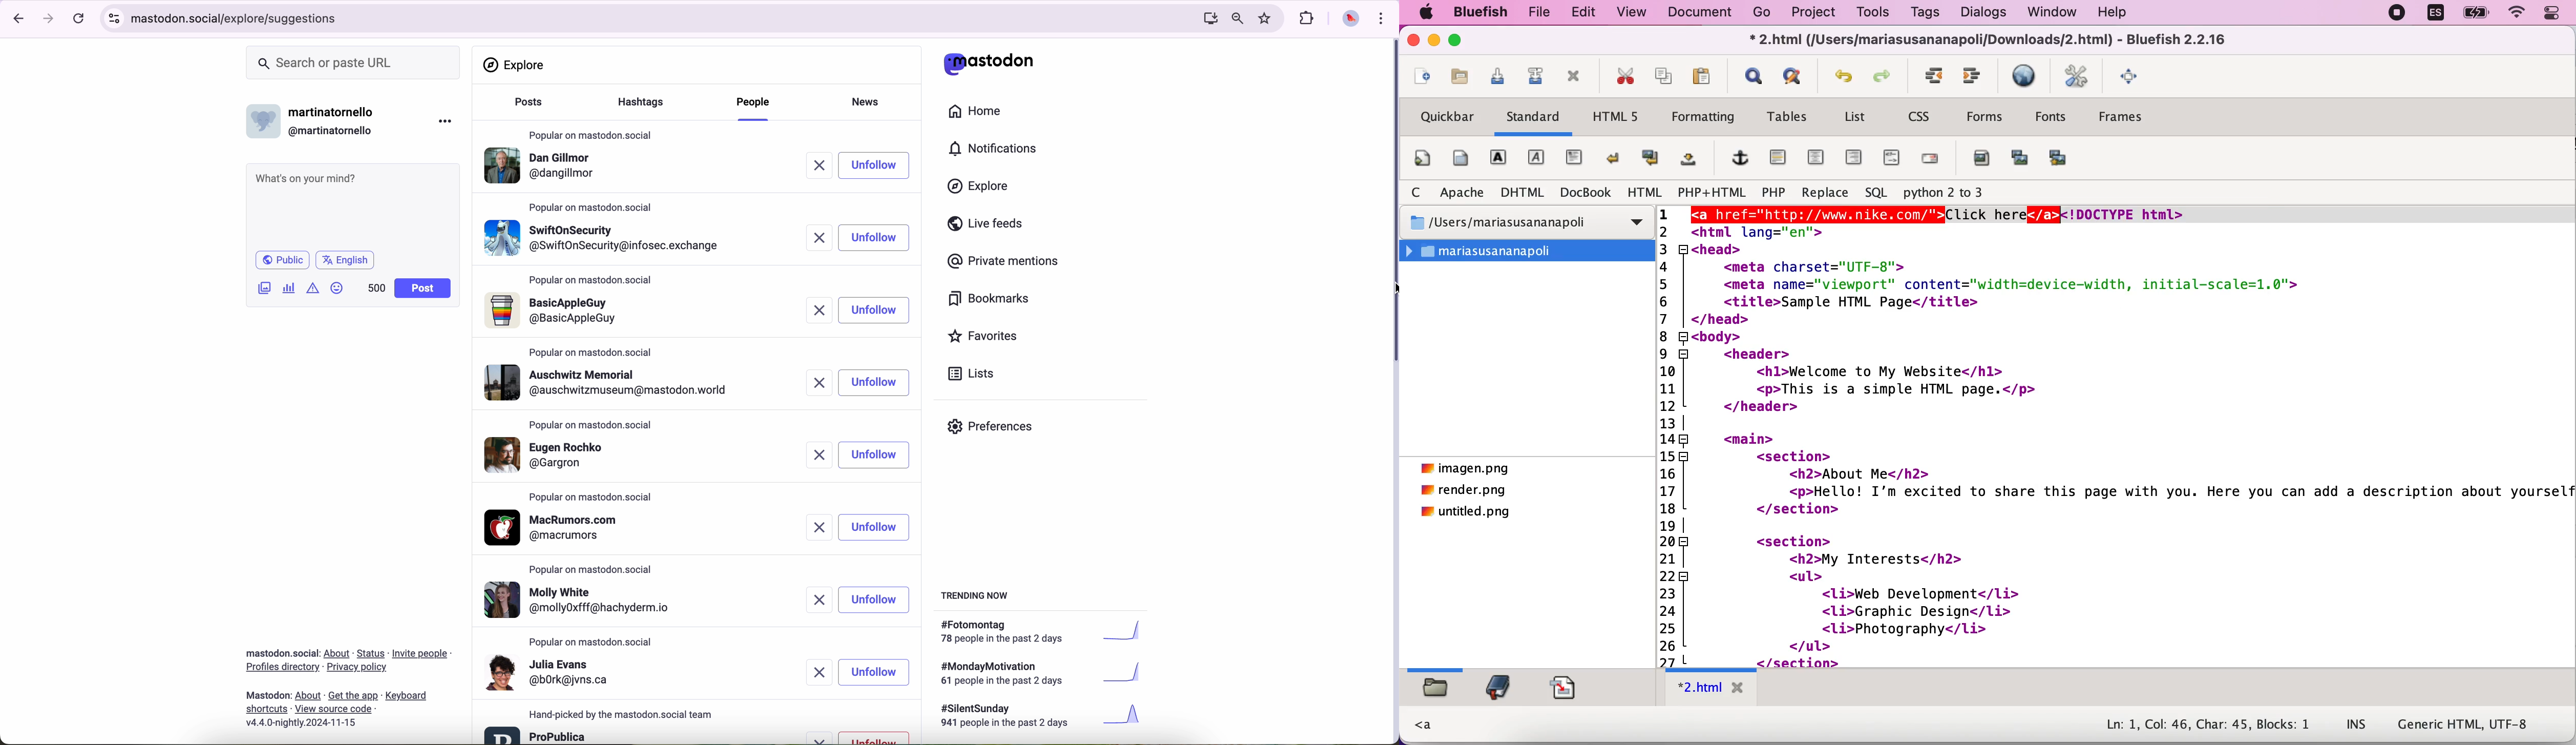  Describe the element at coordinates (989, 63) in the screenshot. I see `matodon logo` at that location.